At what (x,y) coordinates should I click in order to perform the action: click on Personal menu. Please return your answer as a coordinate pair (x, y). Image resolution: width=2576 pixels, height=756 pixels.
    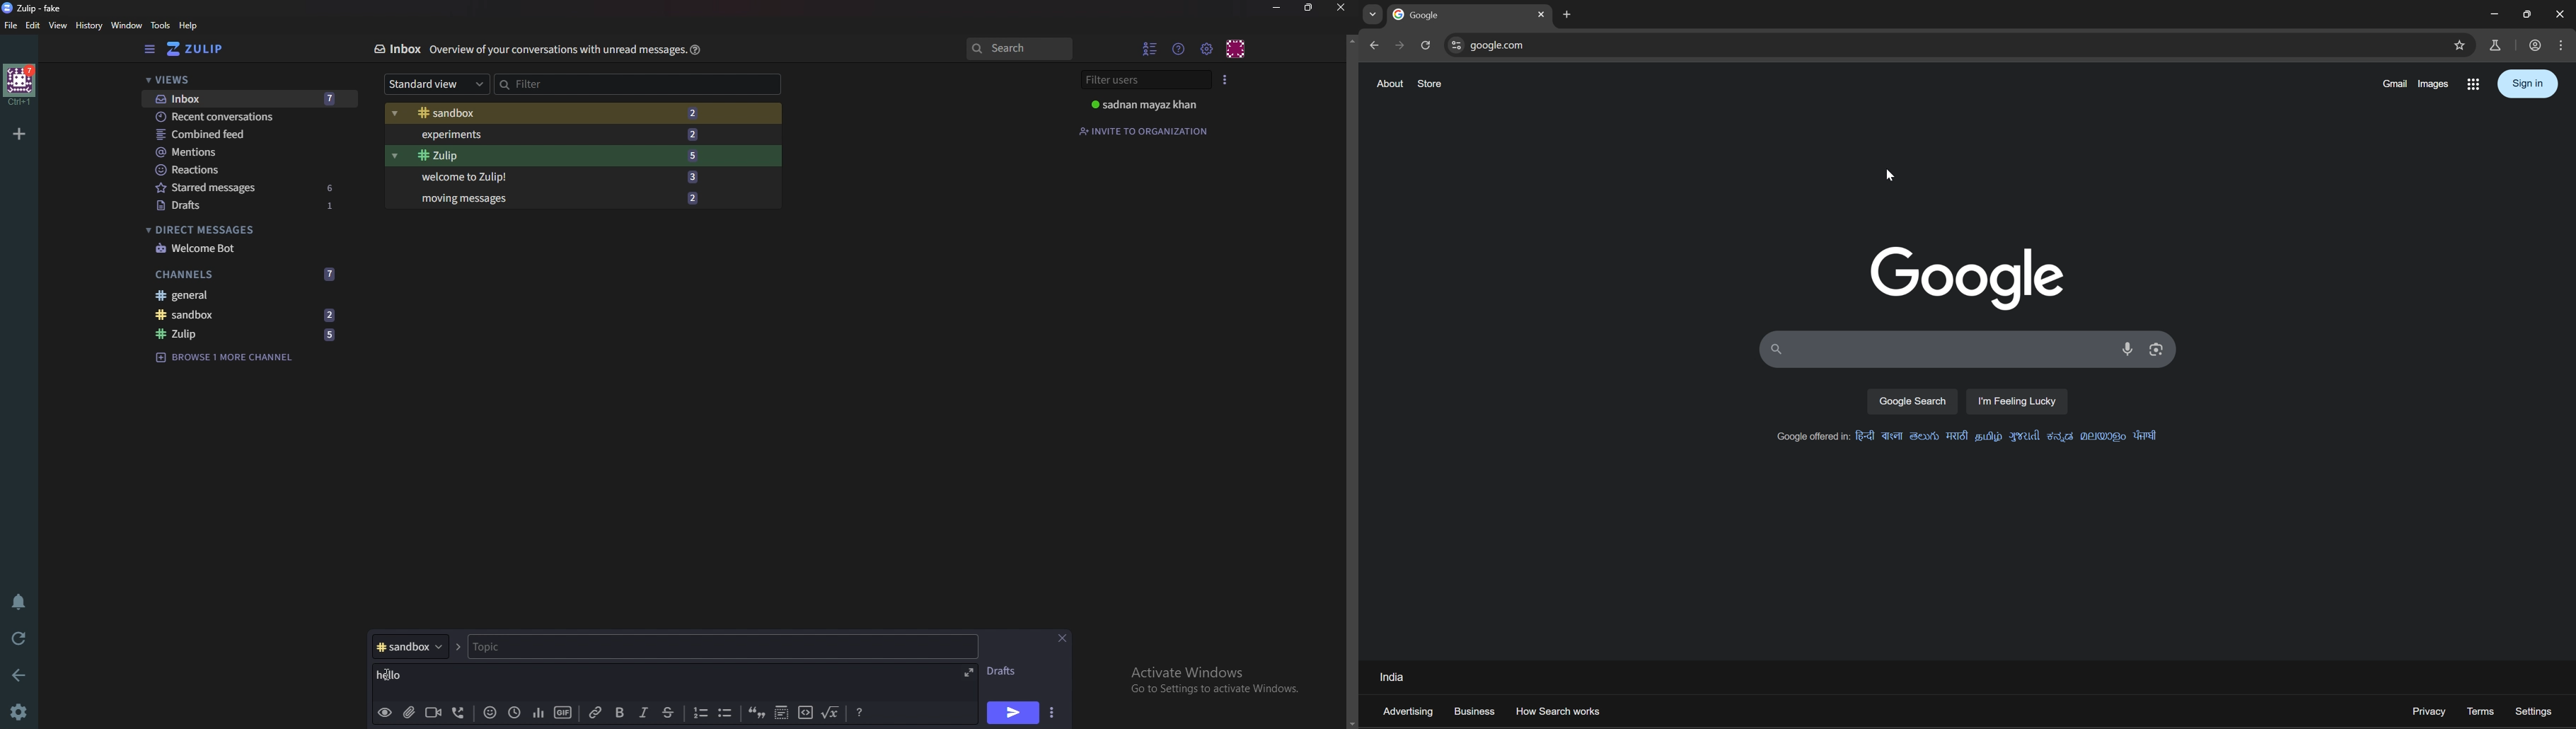
    Looking at the image, I should click on (1237, 47).